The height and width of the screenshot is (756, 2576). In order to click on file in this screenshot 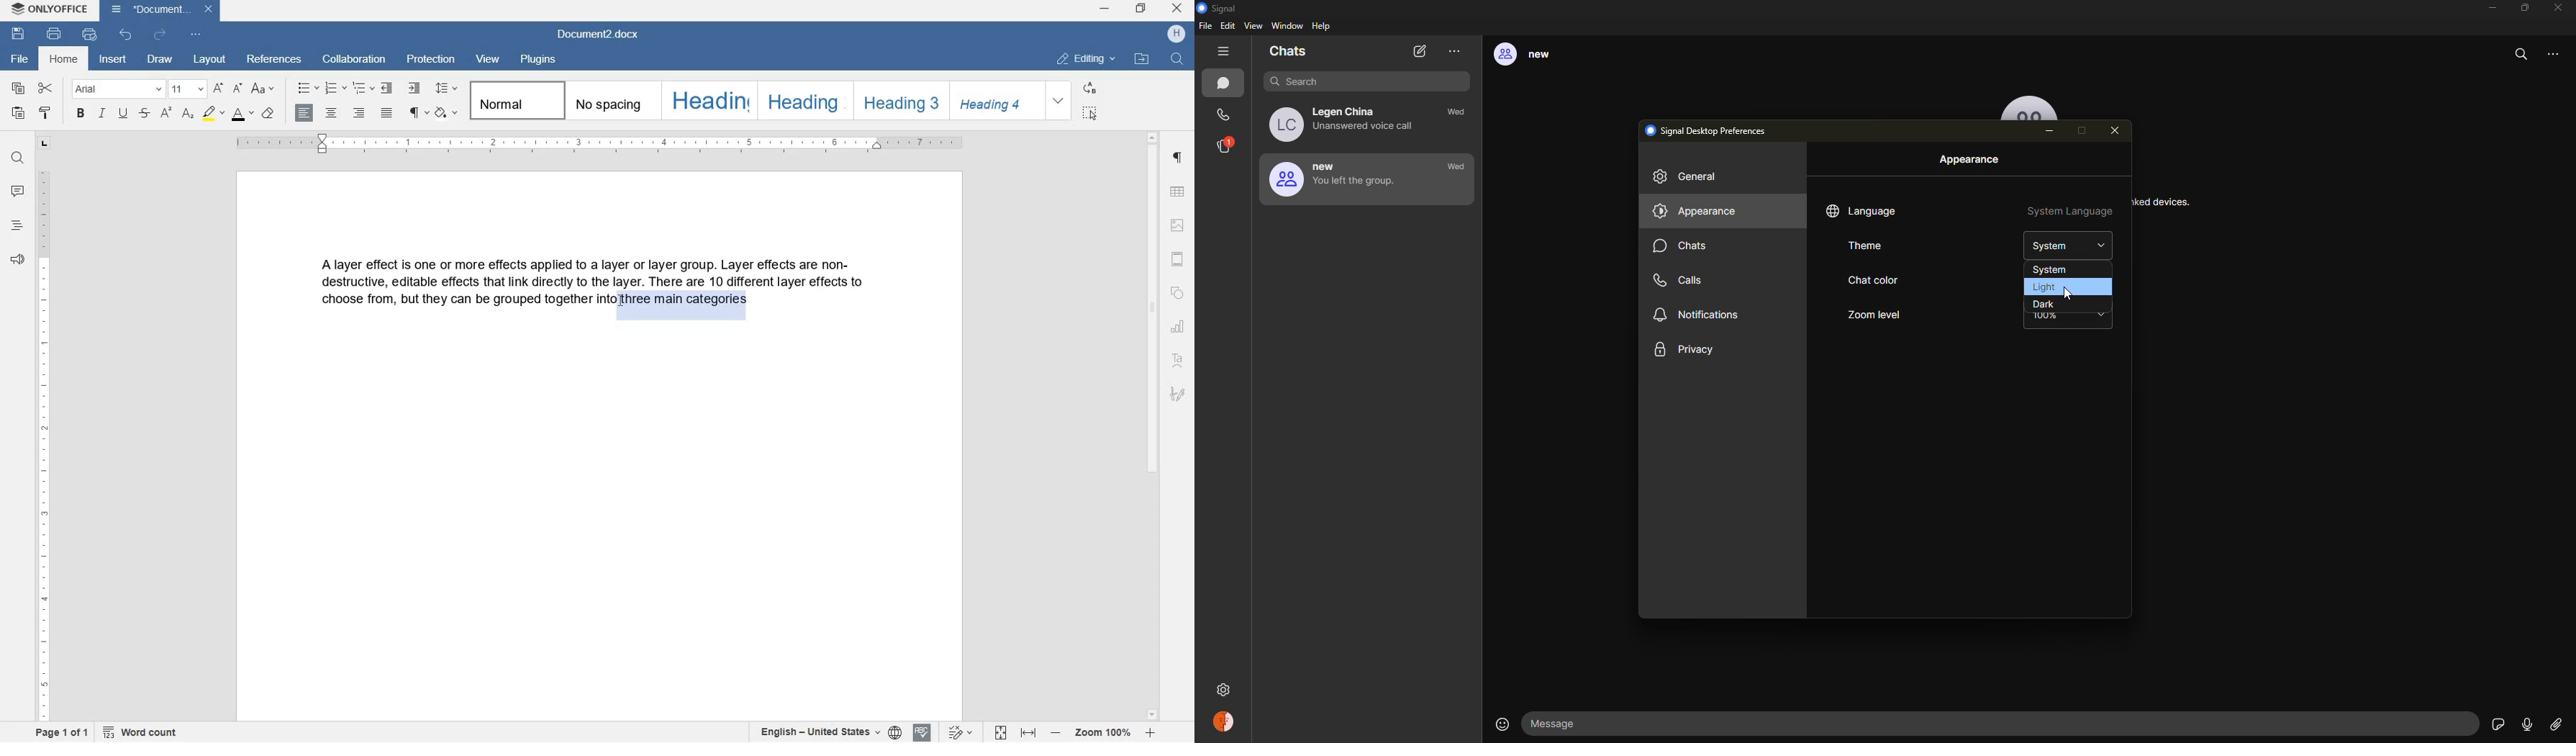, I will do `click(1205, 28)`.